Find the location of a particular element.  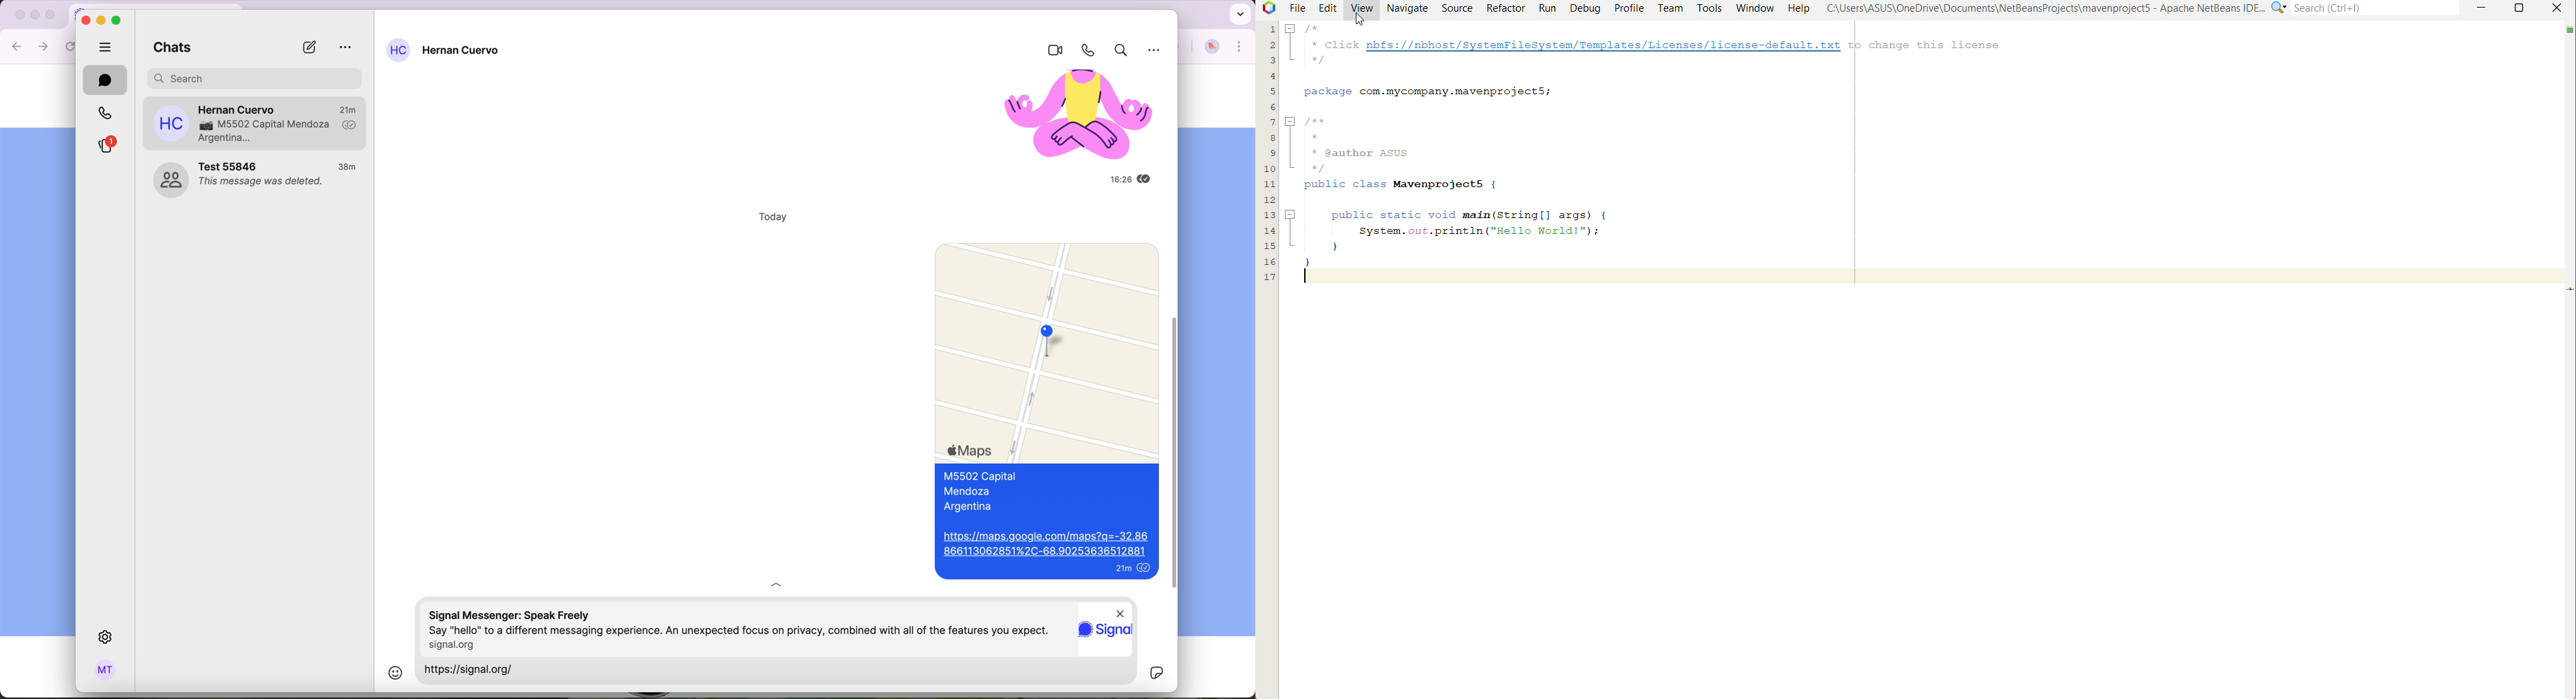

16:26 is located at coordinates (1108, 180).